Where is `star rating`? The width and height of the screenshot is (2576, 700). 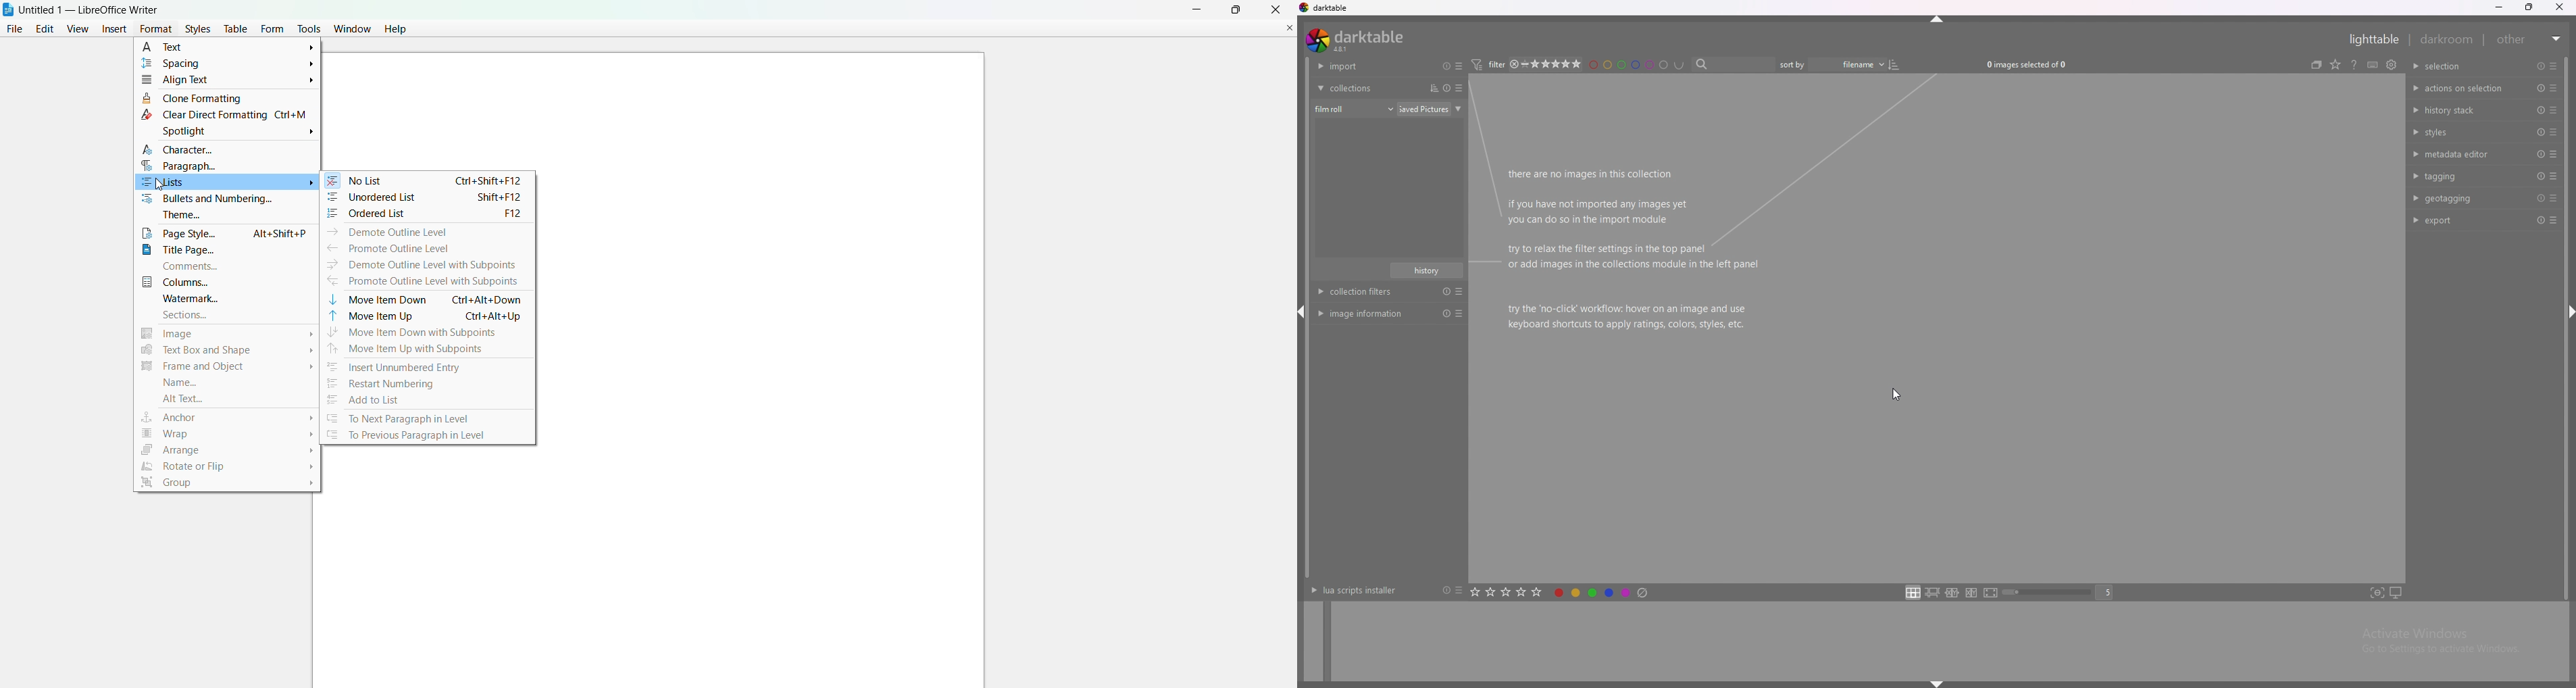
star rating is located at coordinates (1560, 64).